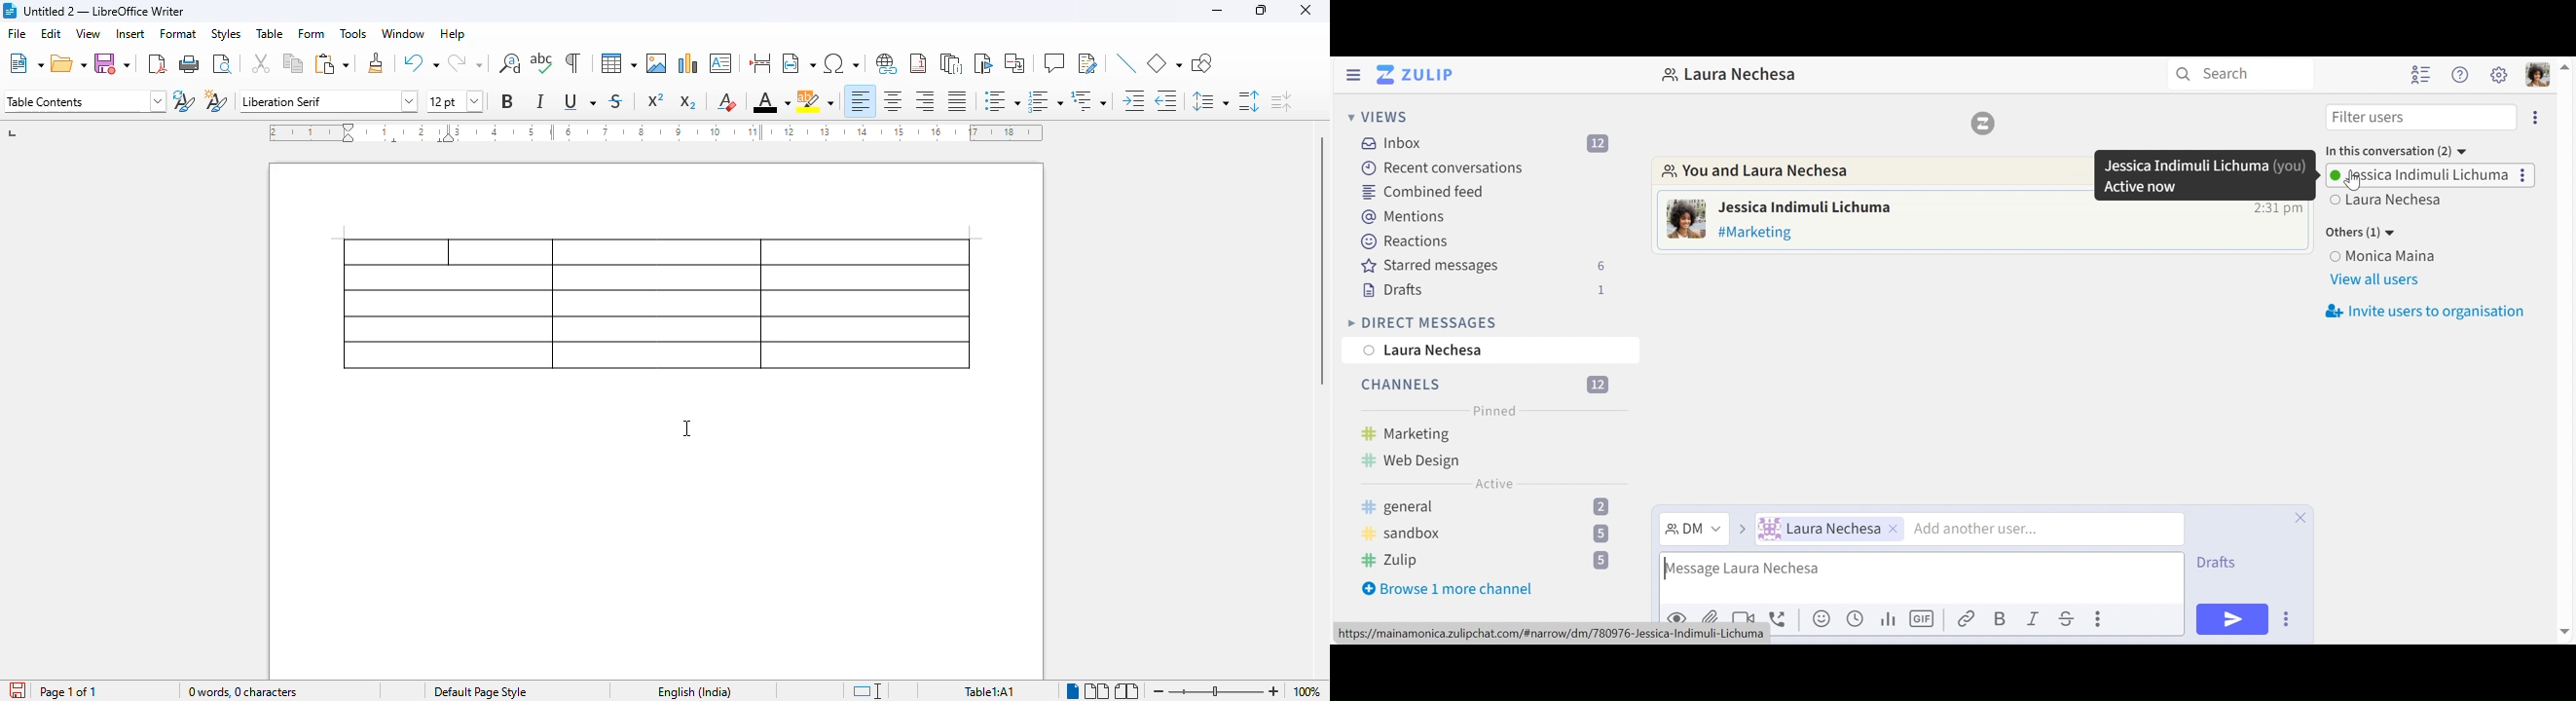 Image resolution: width=2576 pixels, height=728 pixels. What do you see at coordinates (216, 100) in the screenshot?
I see `new style from selection` at bounding box center [216, 100].